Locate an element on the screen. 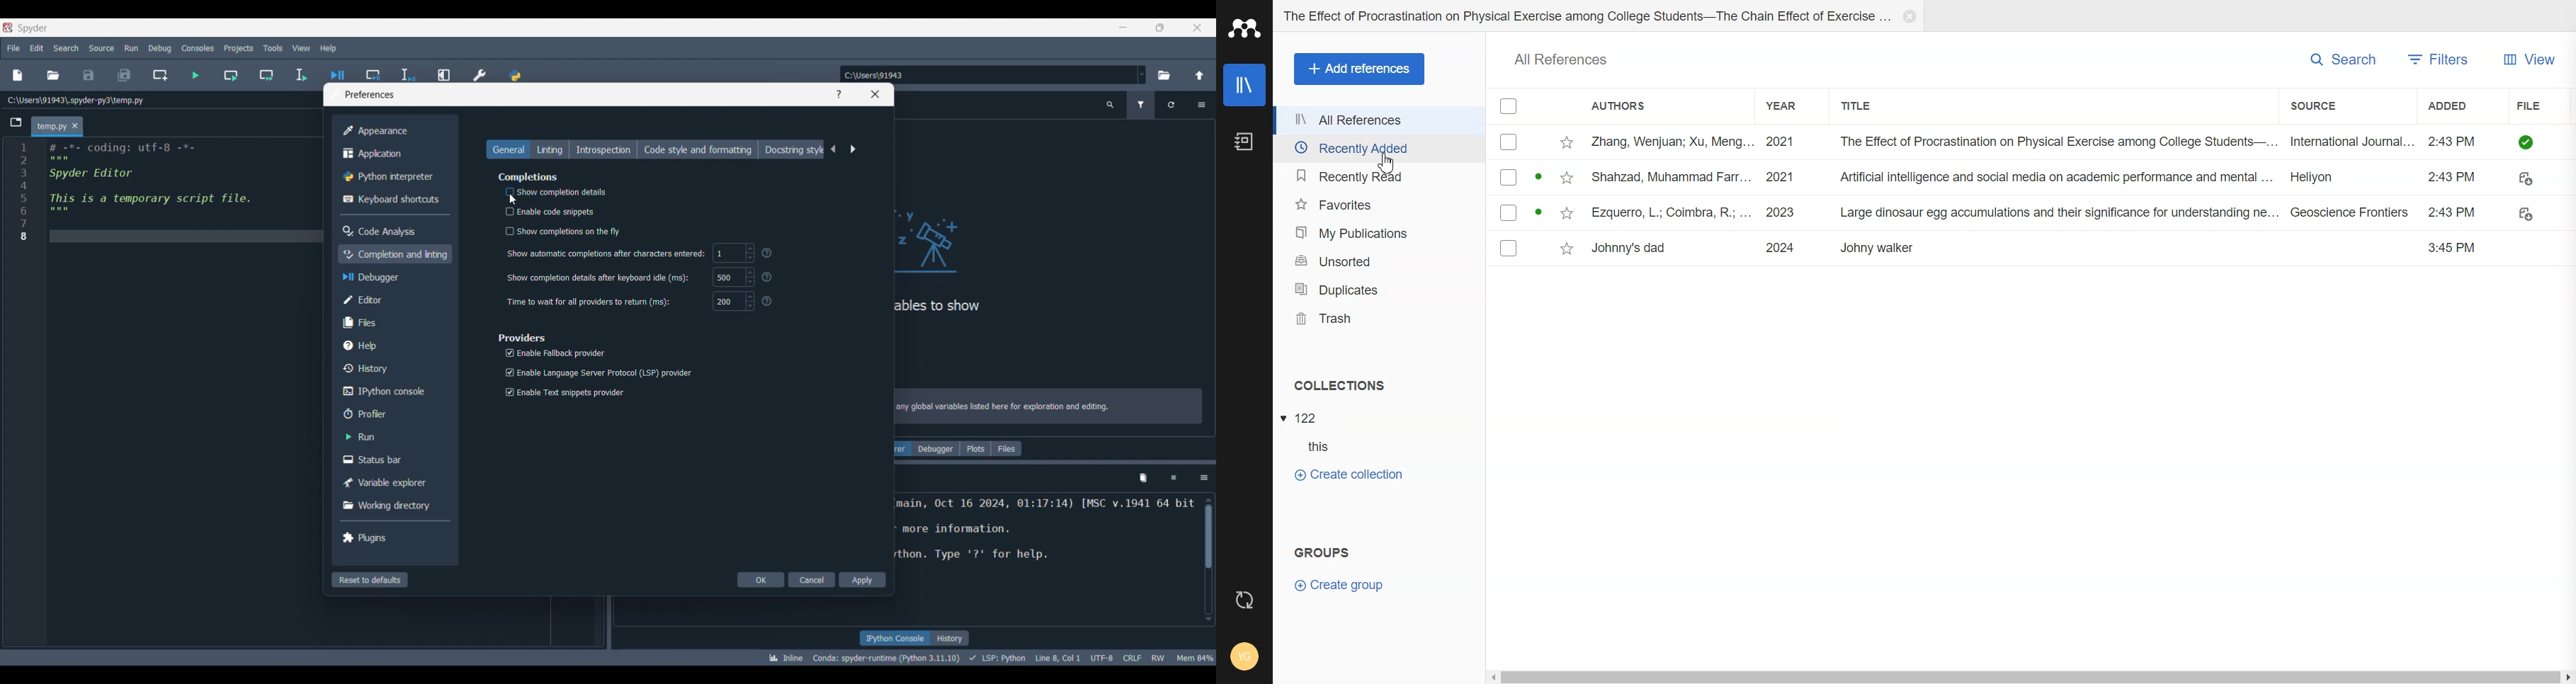  Software name is located at coordinates (33, 28).